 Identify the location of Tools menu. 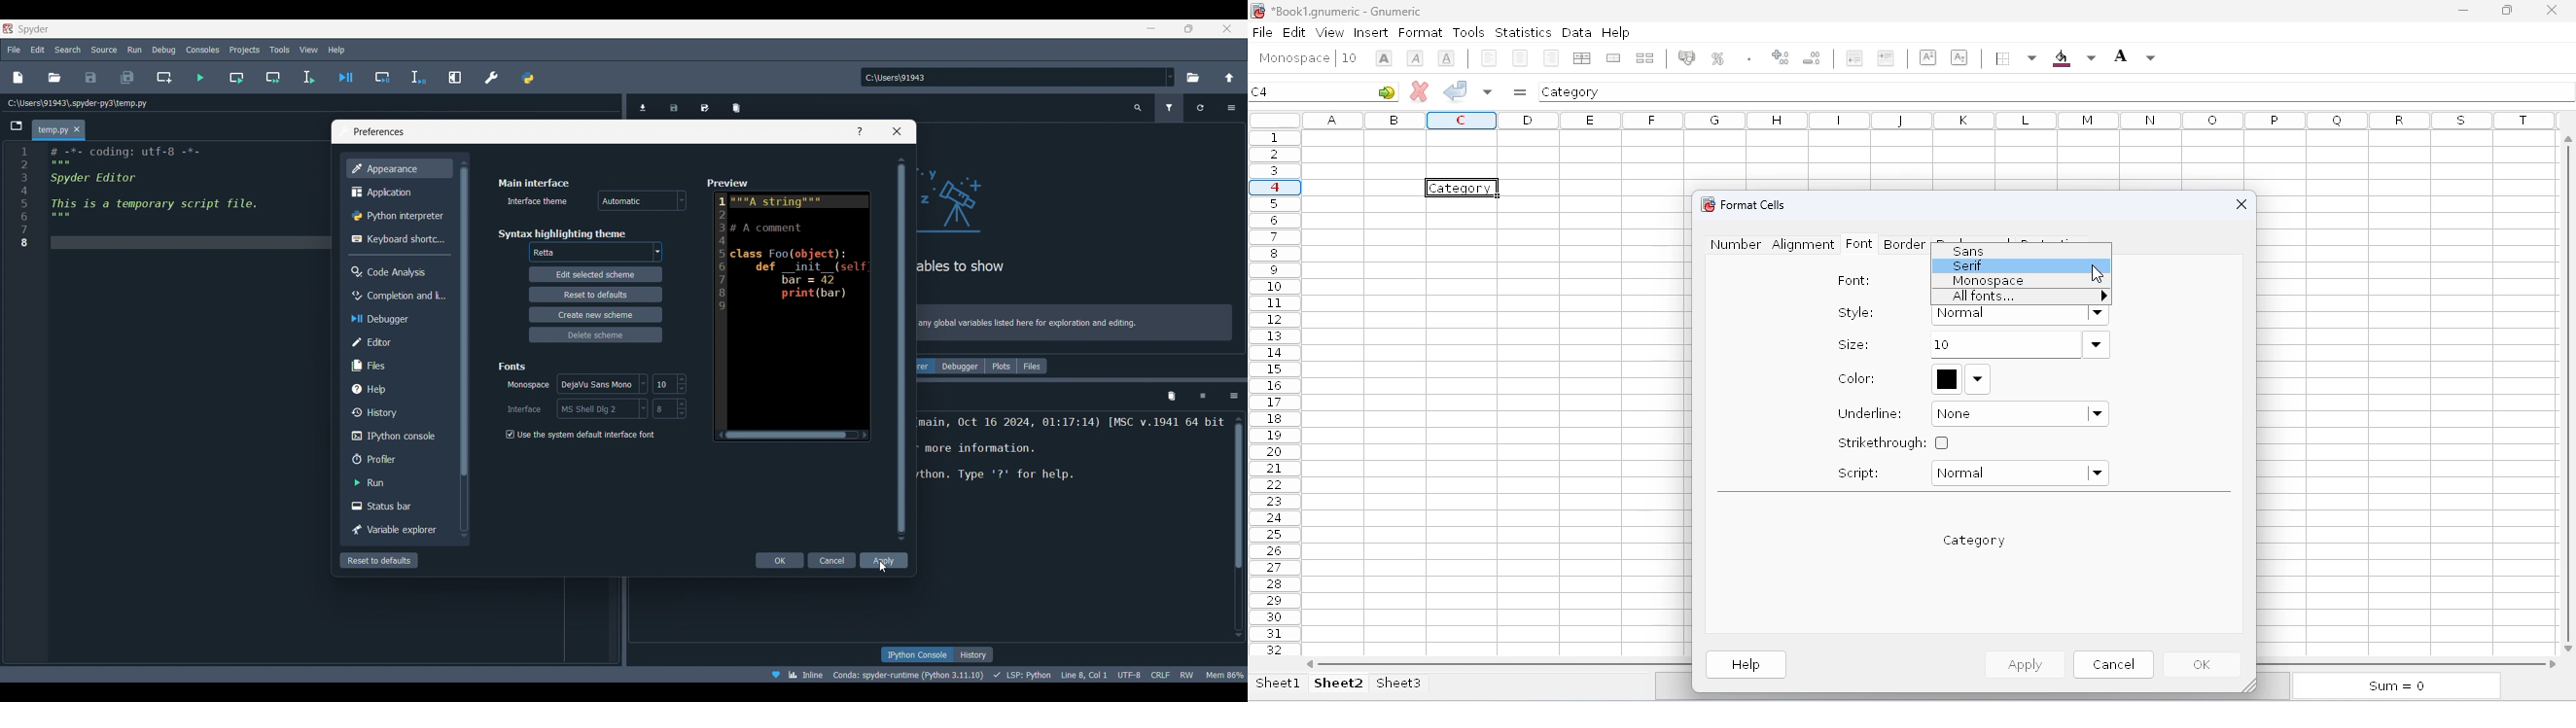
(279, 50).